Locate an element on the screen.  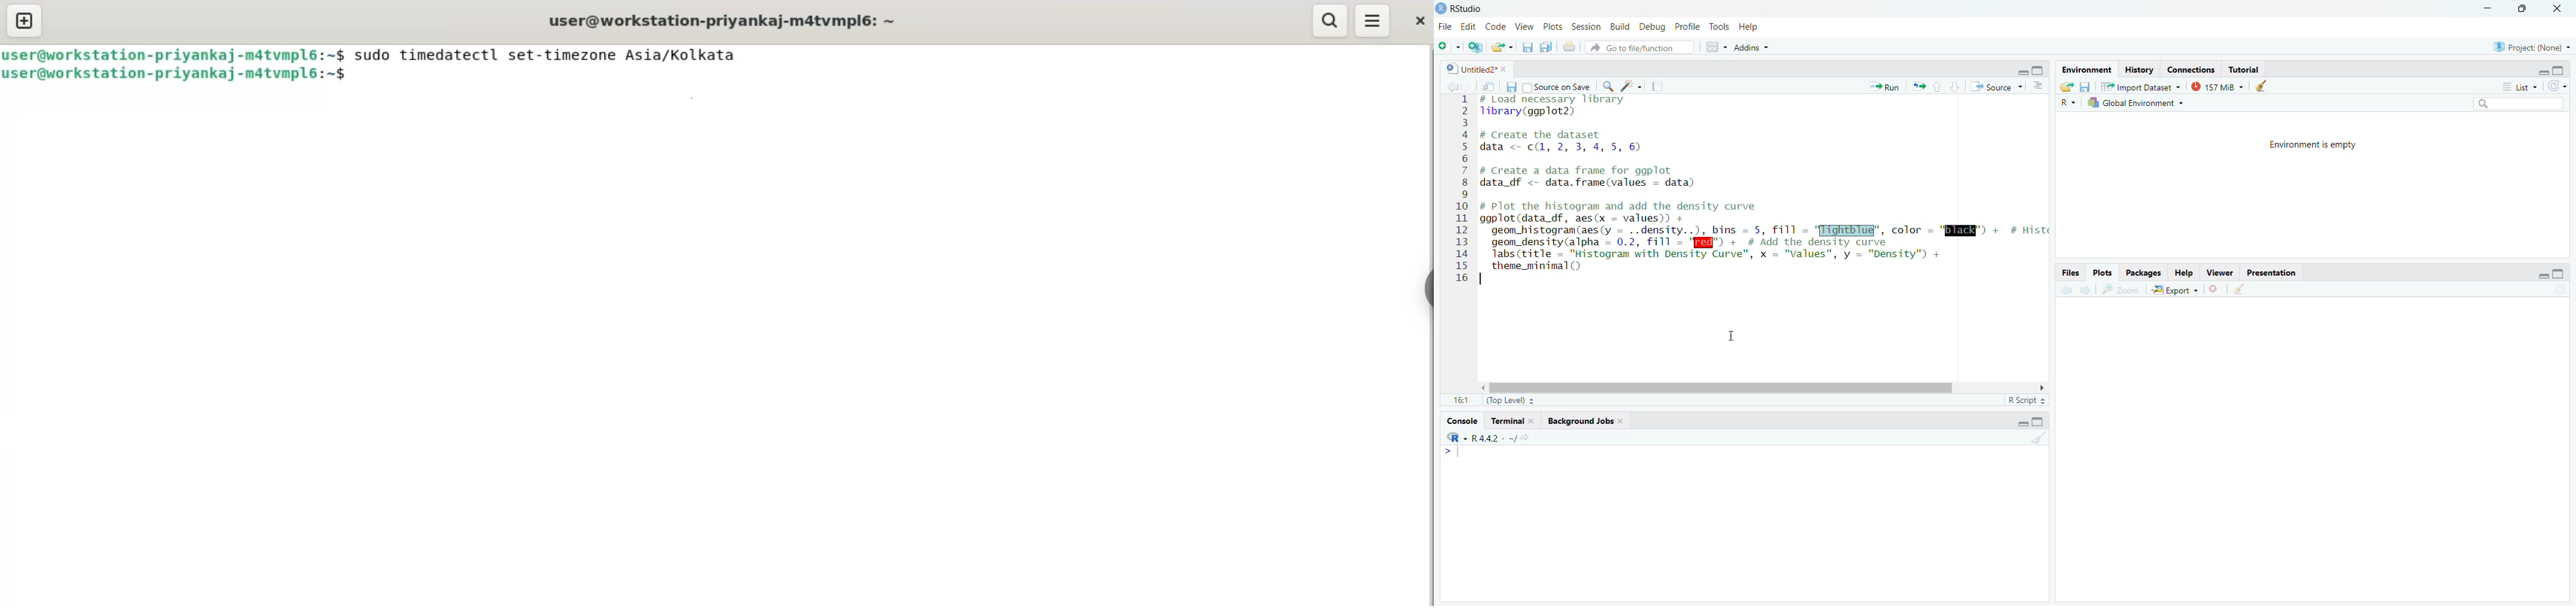
minimize is located at coordinates (2486, 10).